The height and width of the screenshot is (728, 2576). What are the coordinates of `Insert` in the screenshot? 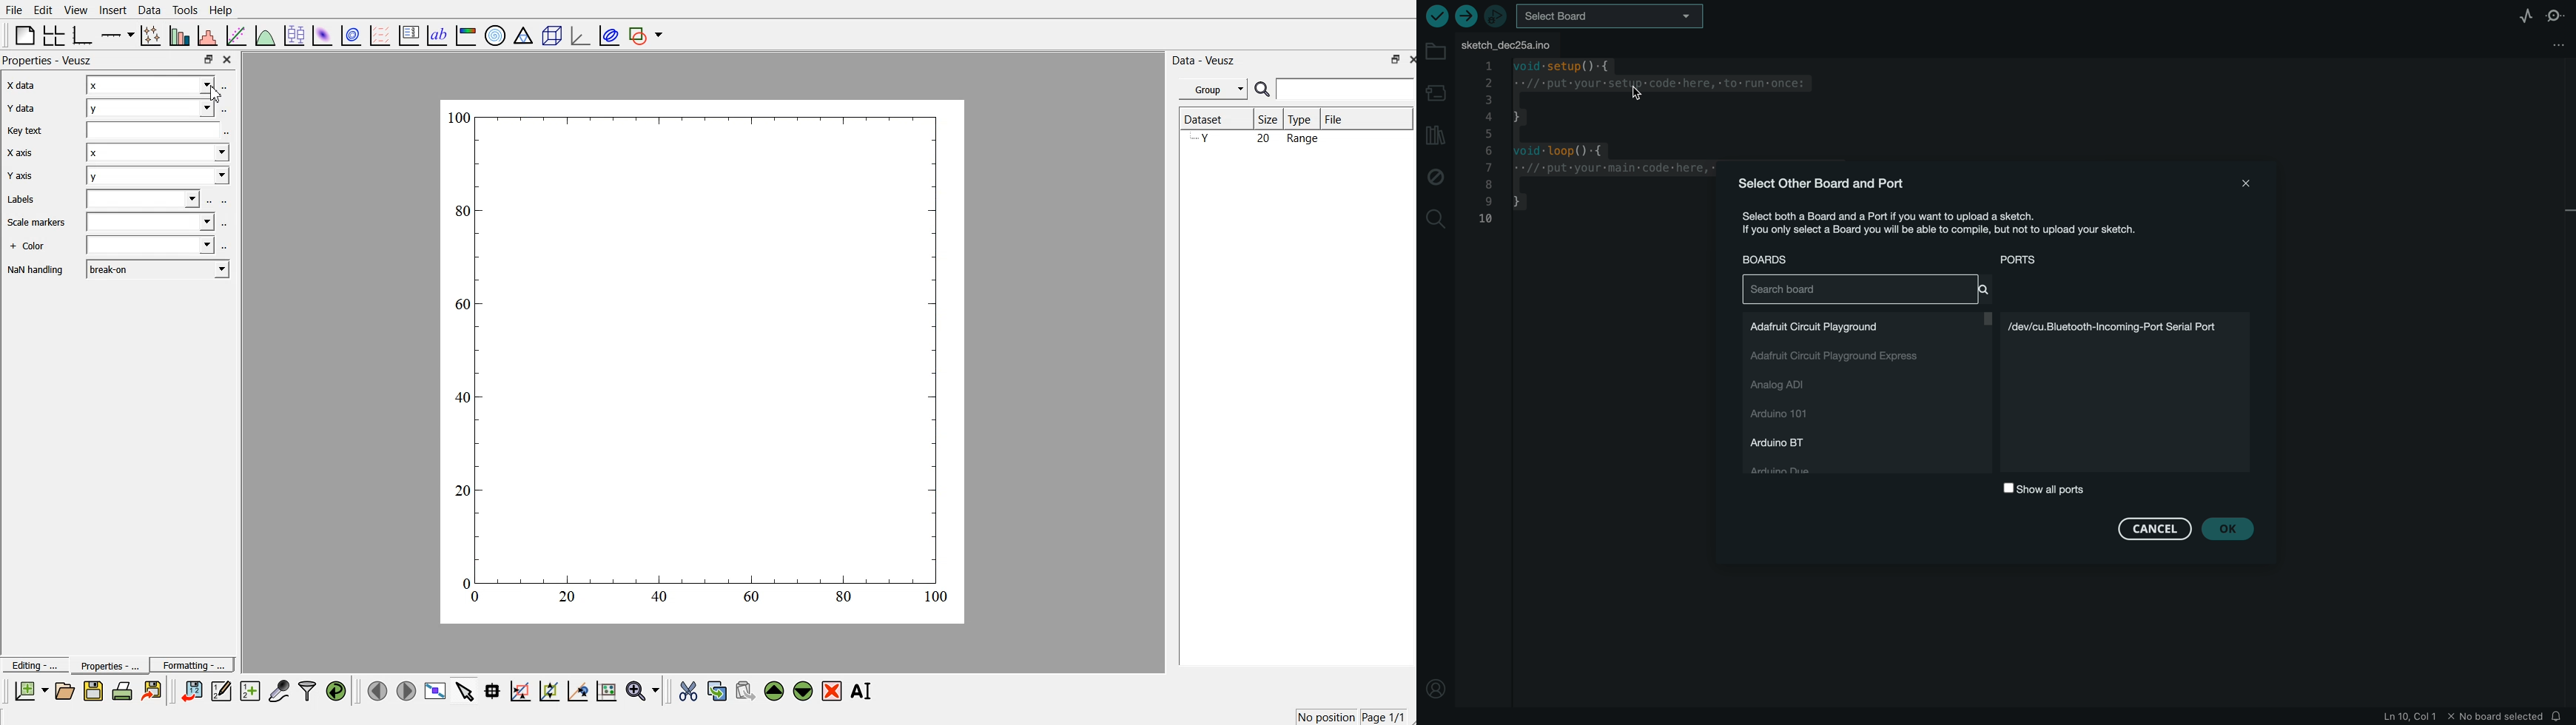 It's located at (111, 10).